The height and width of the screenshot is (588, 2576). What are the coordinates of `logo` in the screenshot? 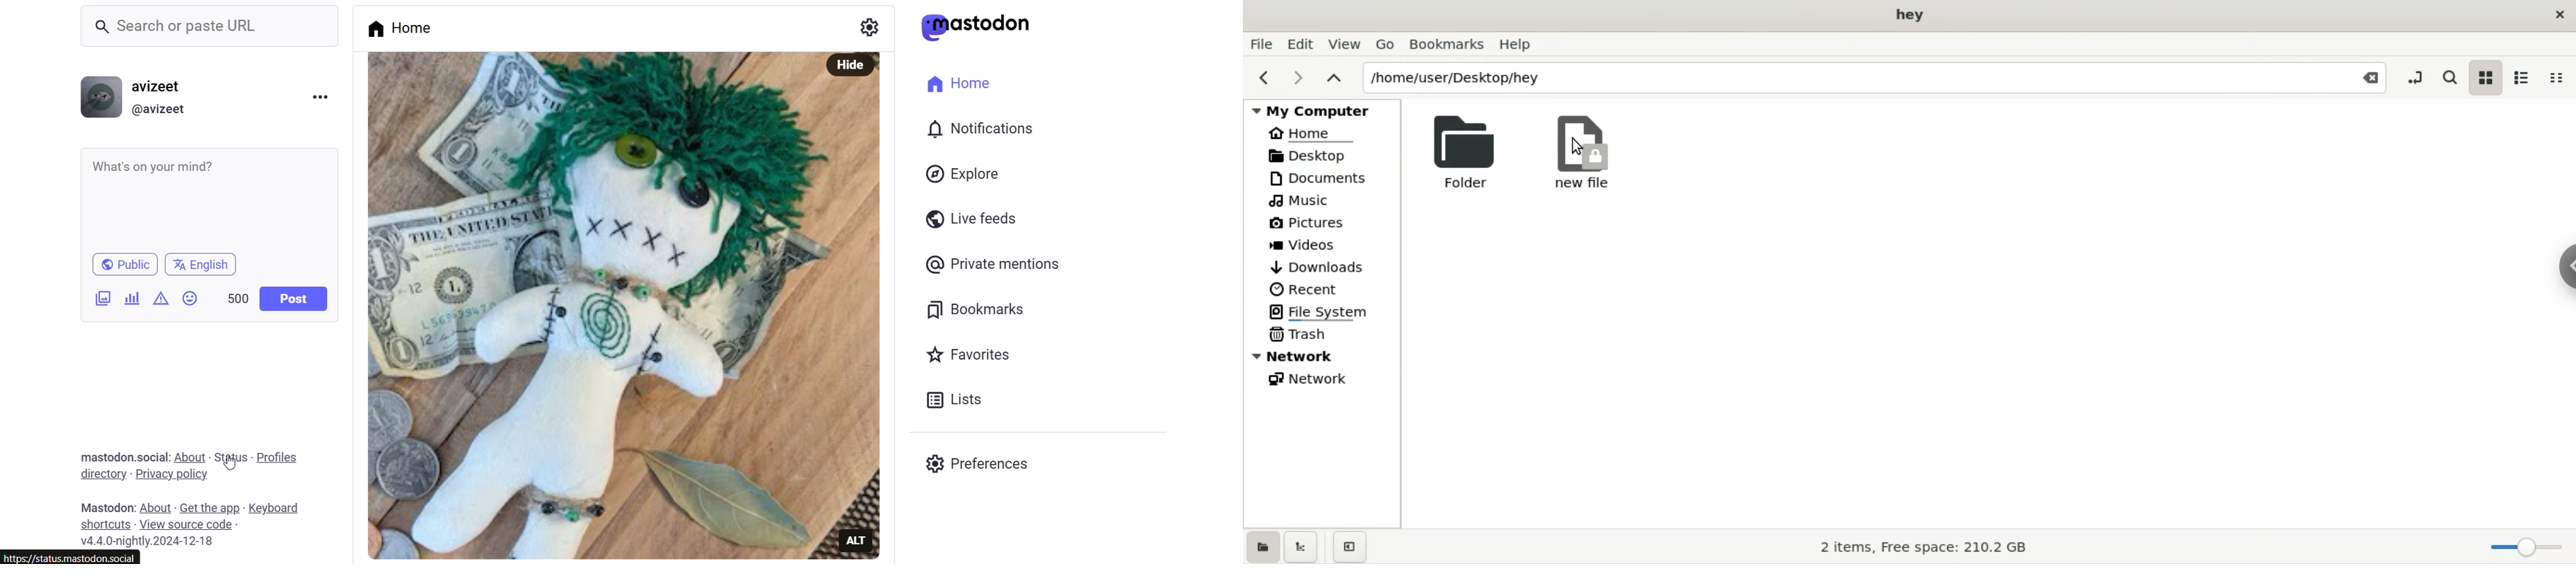 It's located at (972, 25).